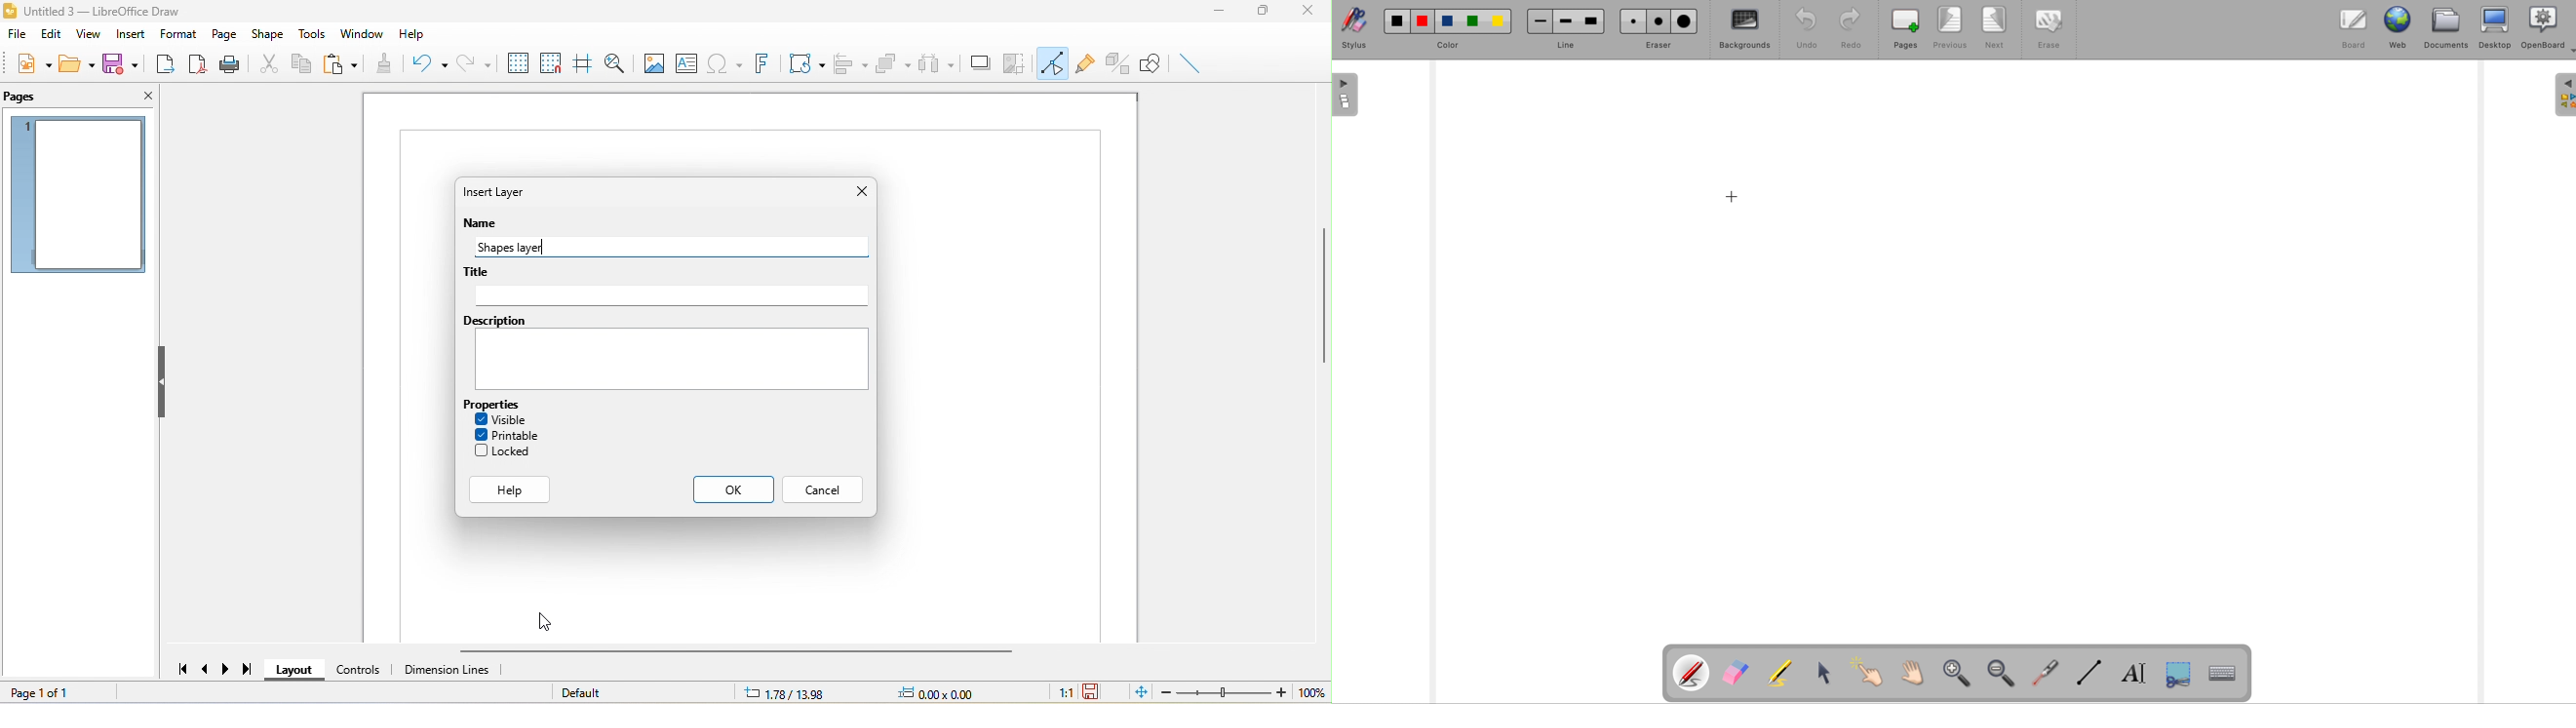 This screenshot has height=728, width=2576. What do you see at coordinates (198, 63) in the screenshot?
I see `export direct as pdf` at bounding box center [198, 63].